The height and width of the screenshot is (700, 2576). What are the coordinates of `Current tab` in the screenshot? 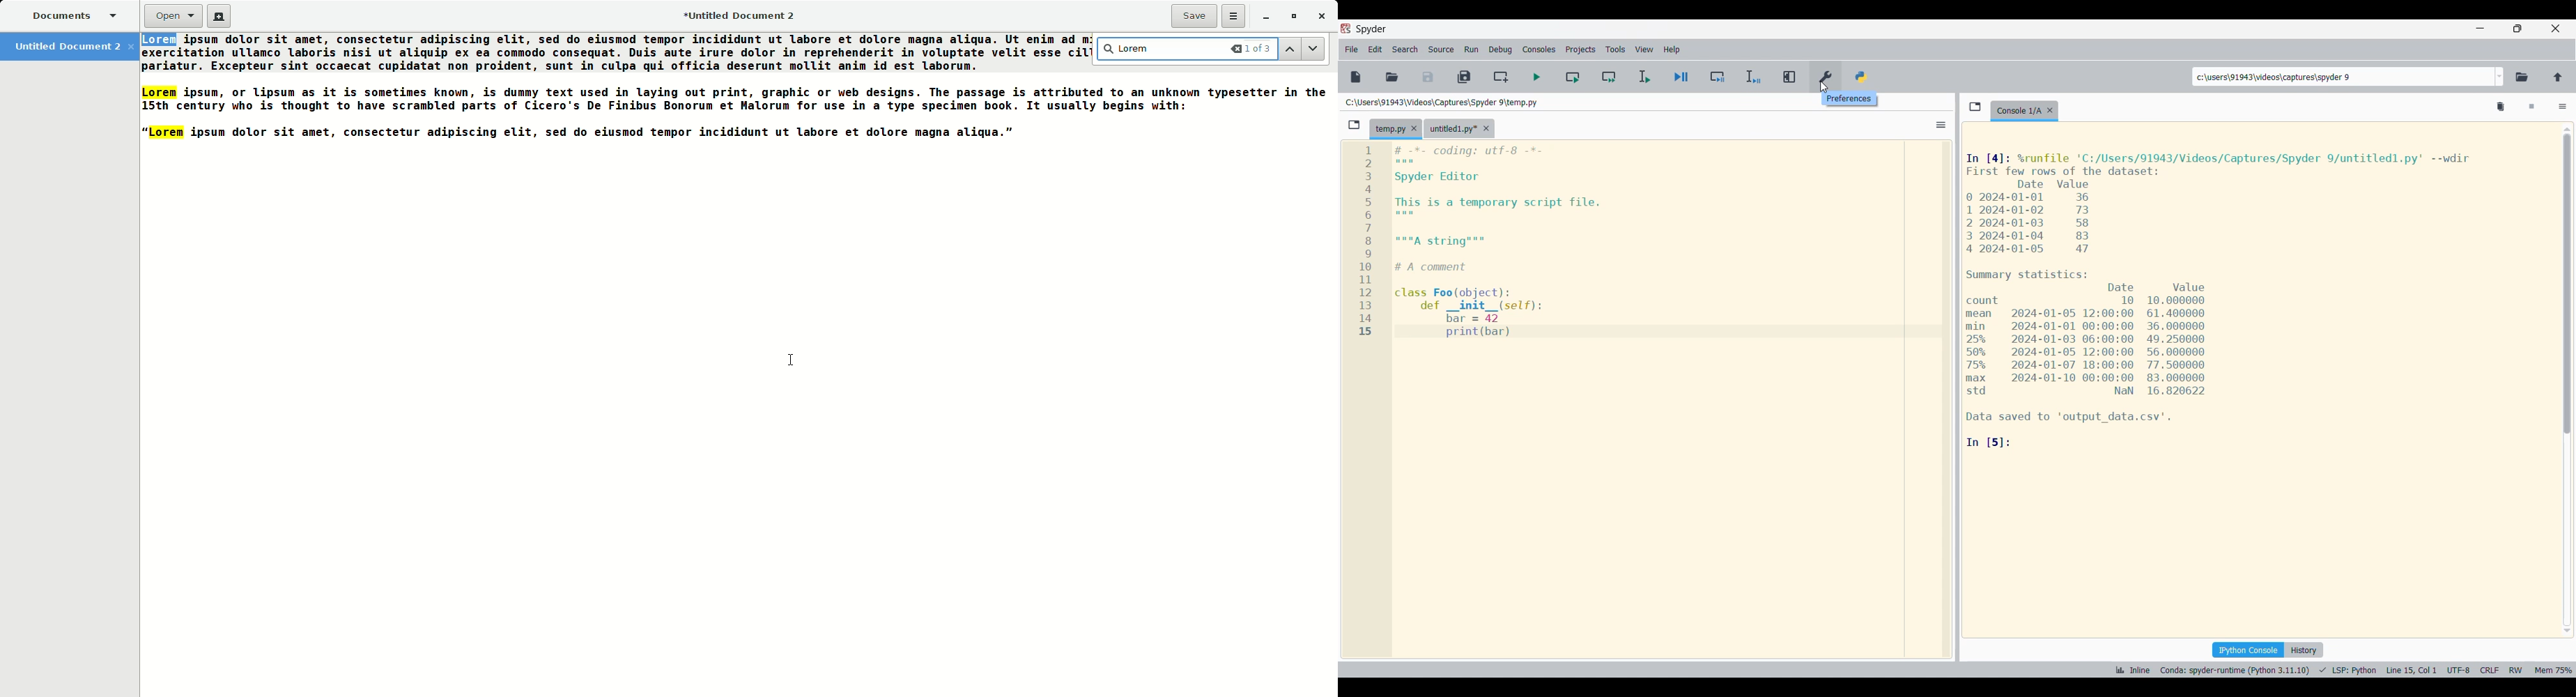 It's located at (1389, 129).